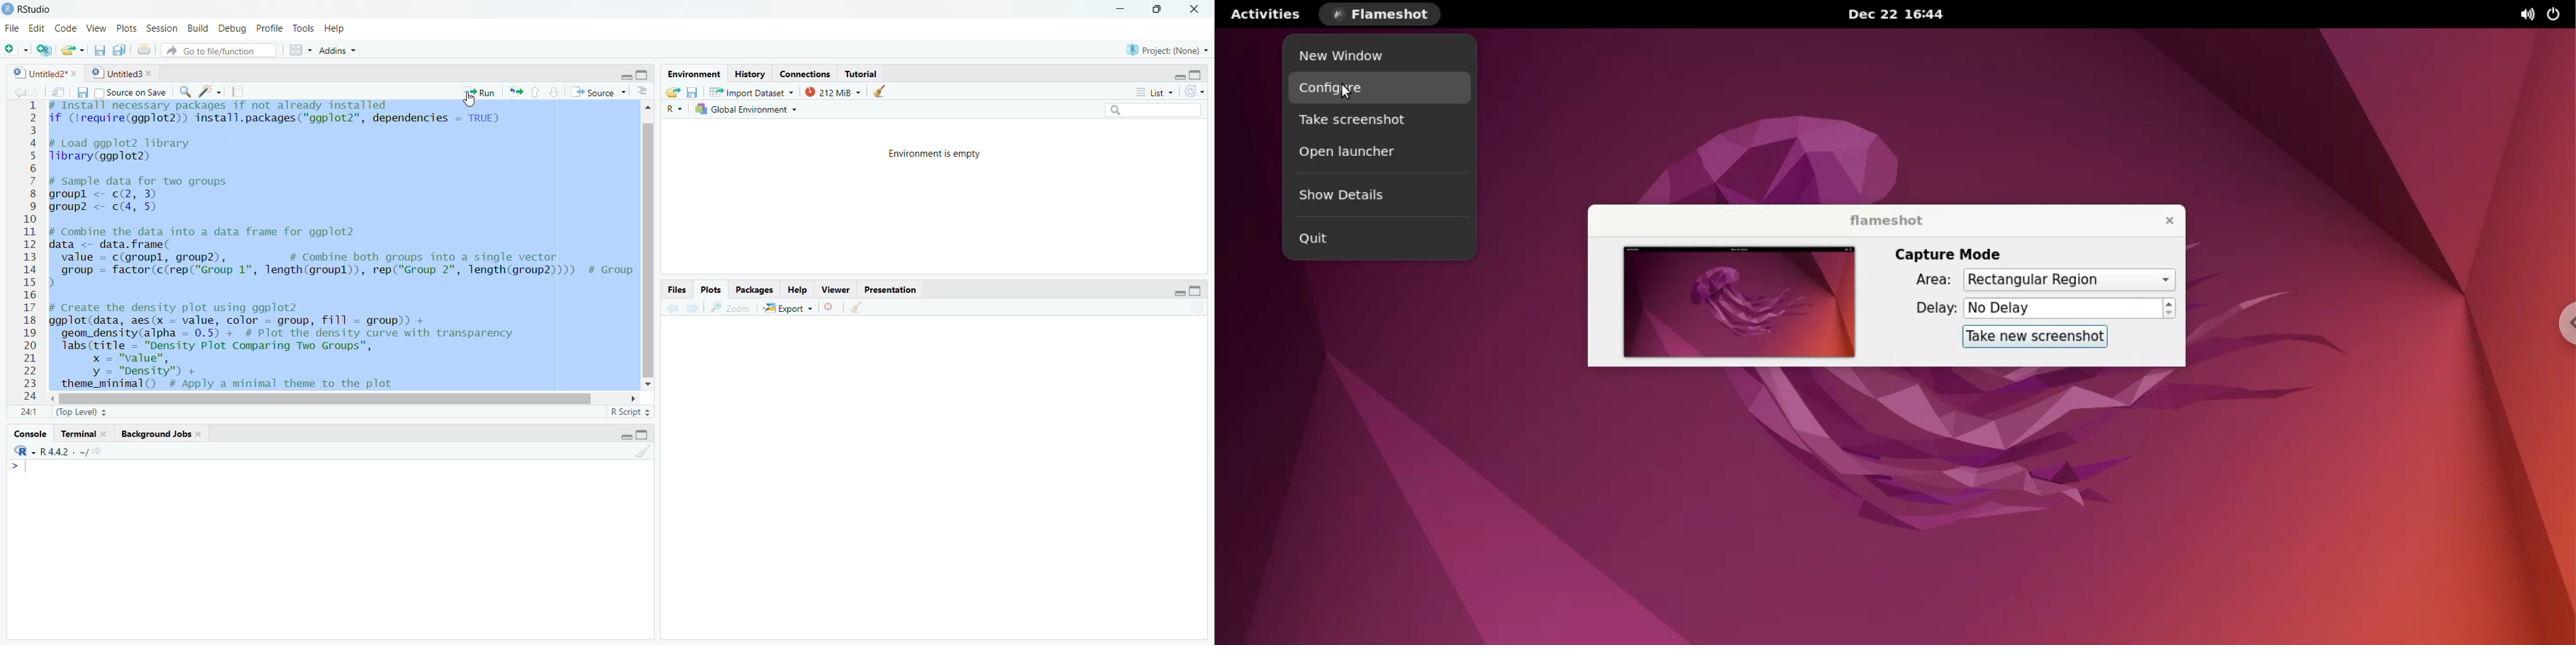  Describe the element at coordinates (128, 28) in the screenshot. I see `ports` at that location.